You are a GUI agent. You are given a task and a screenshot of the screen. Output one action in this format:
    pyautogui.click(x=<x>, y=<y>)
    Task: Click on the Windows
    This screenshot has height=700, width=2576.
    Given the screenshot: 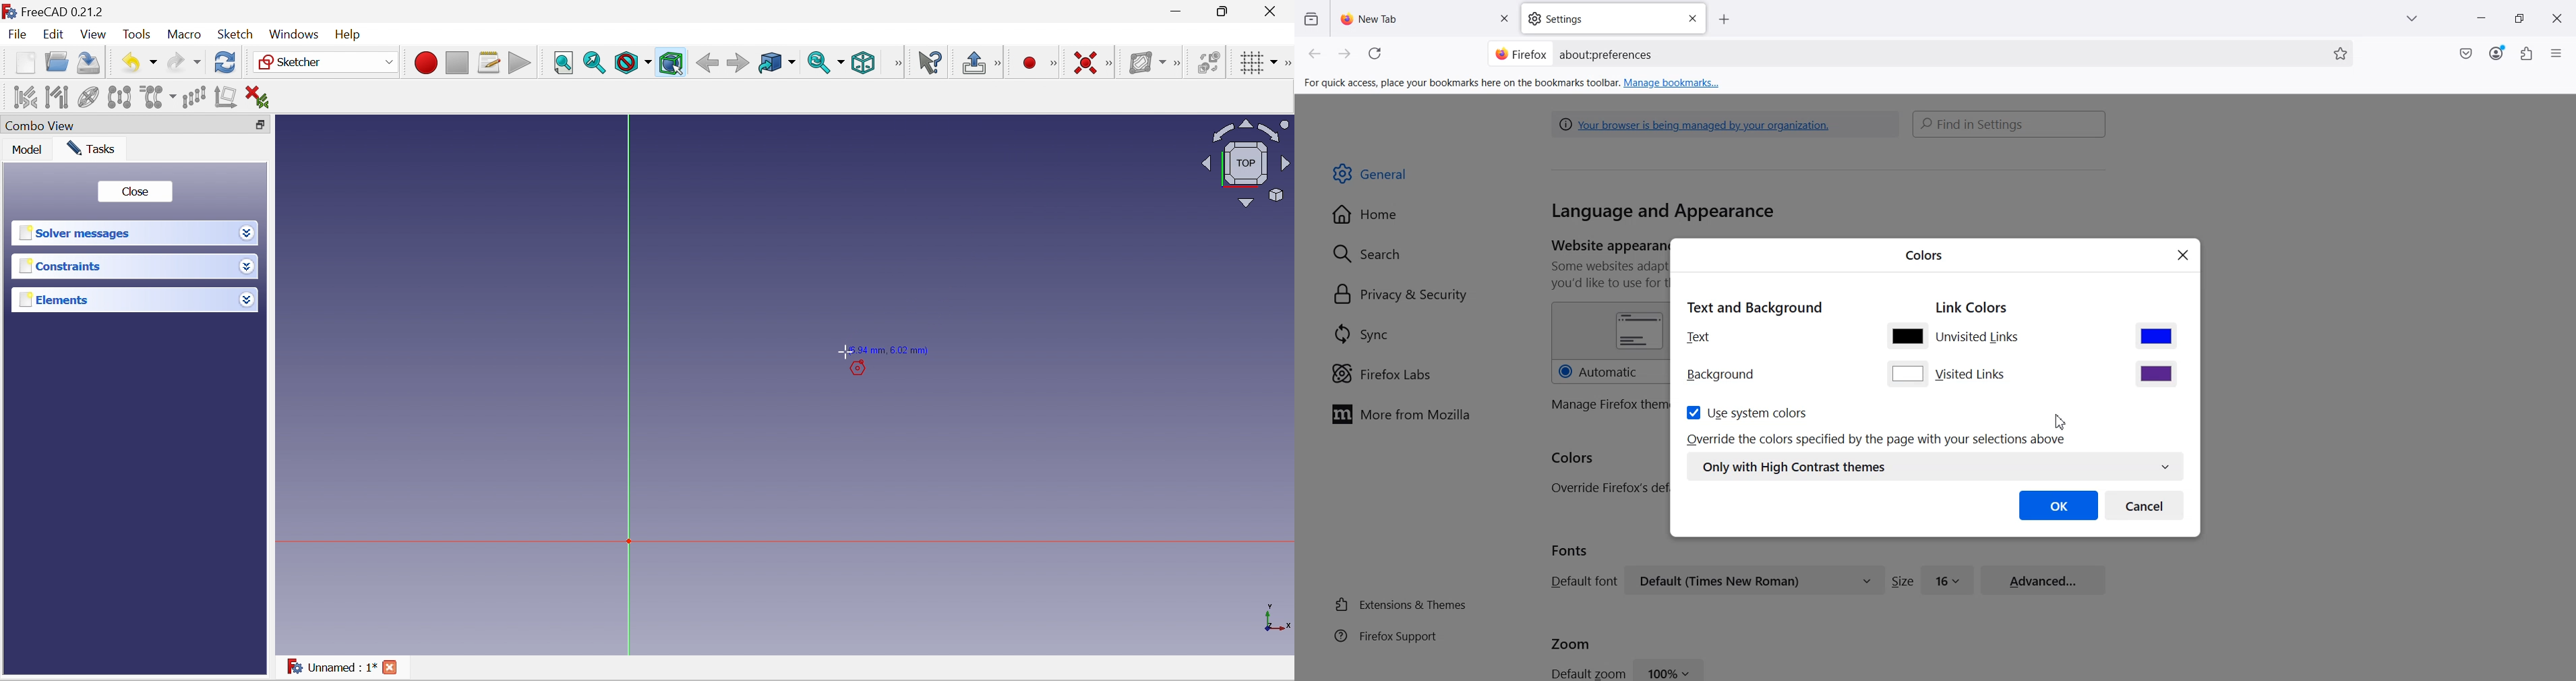 What is the action you would take?
    pyautogui.click(x=295, y=34)
    